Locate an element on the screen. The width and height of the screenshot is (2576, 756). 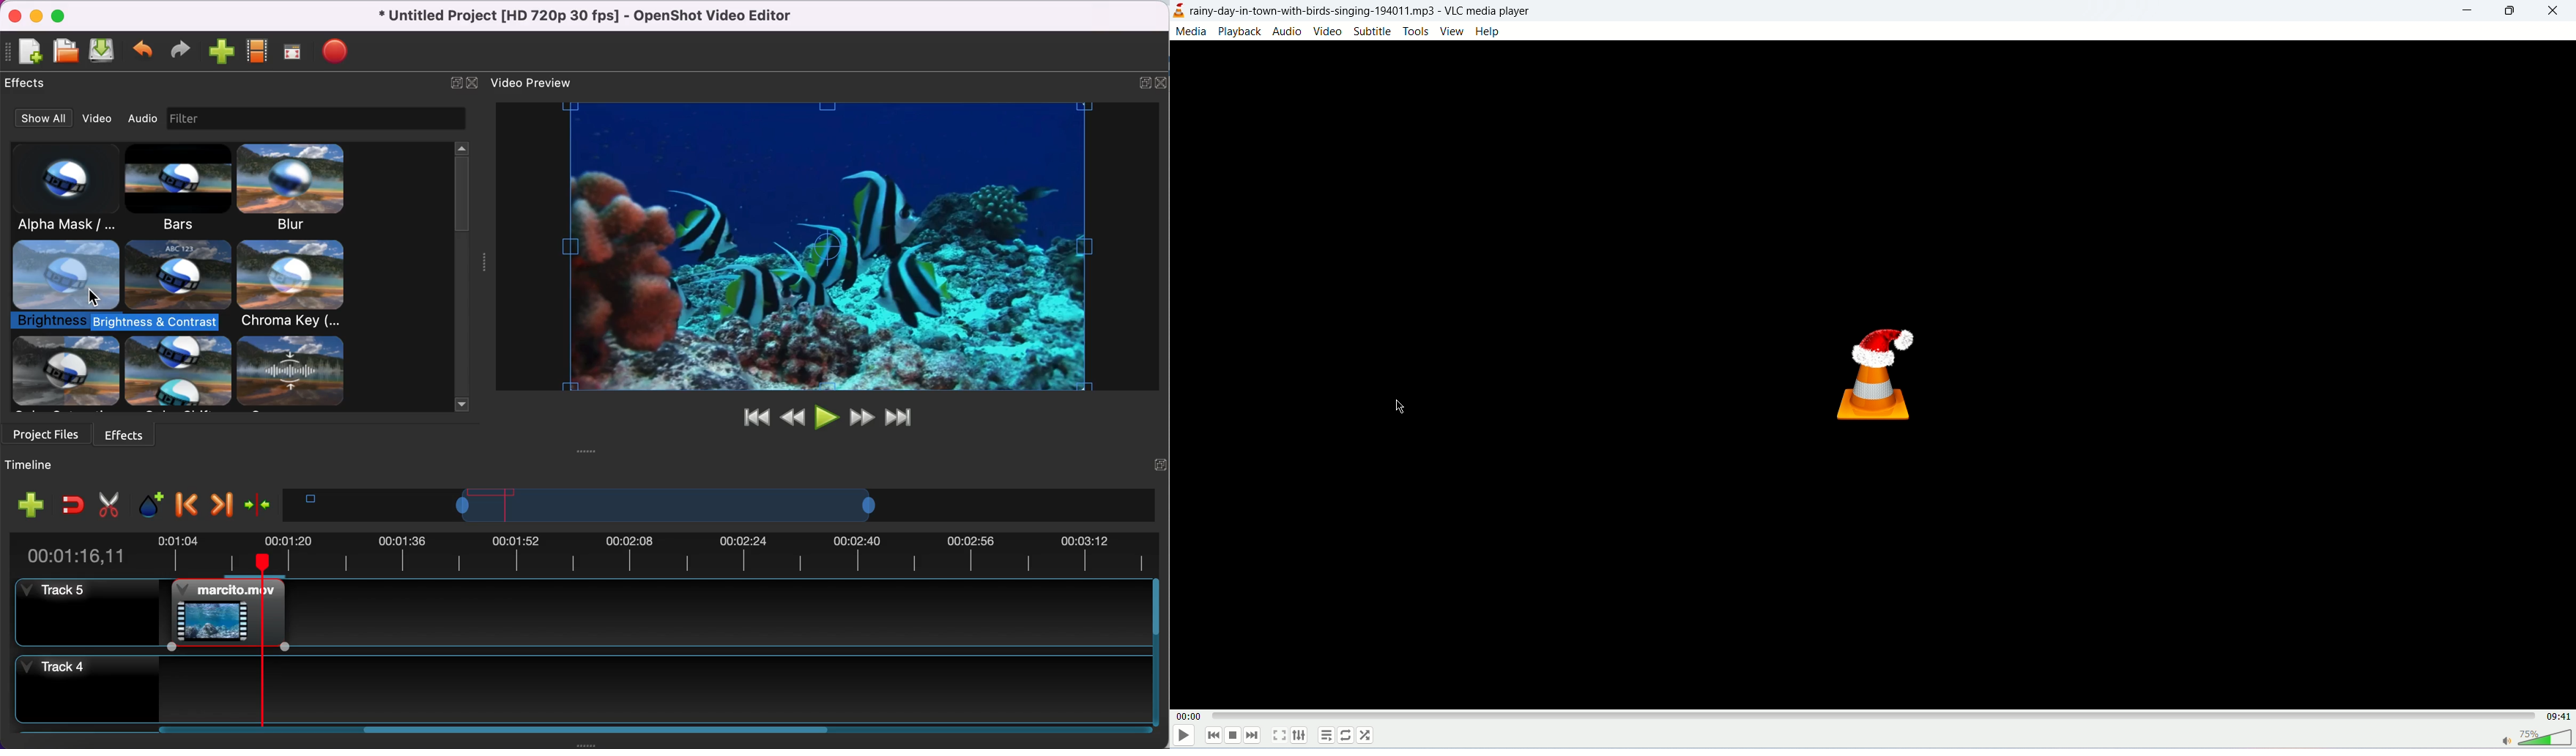
undo is located at coordinates (144, 50).